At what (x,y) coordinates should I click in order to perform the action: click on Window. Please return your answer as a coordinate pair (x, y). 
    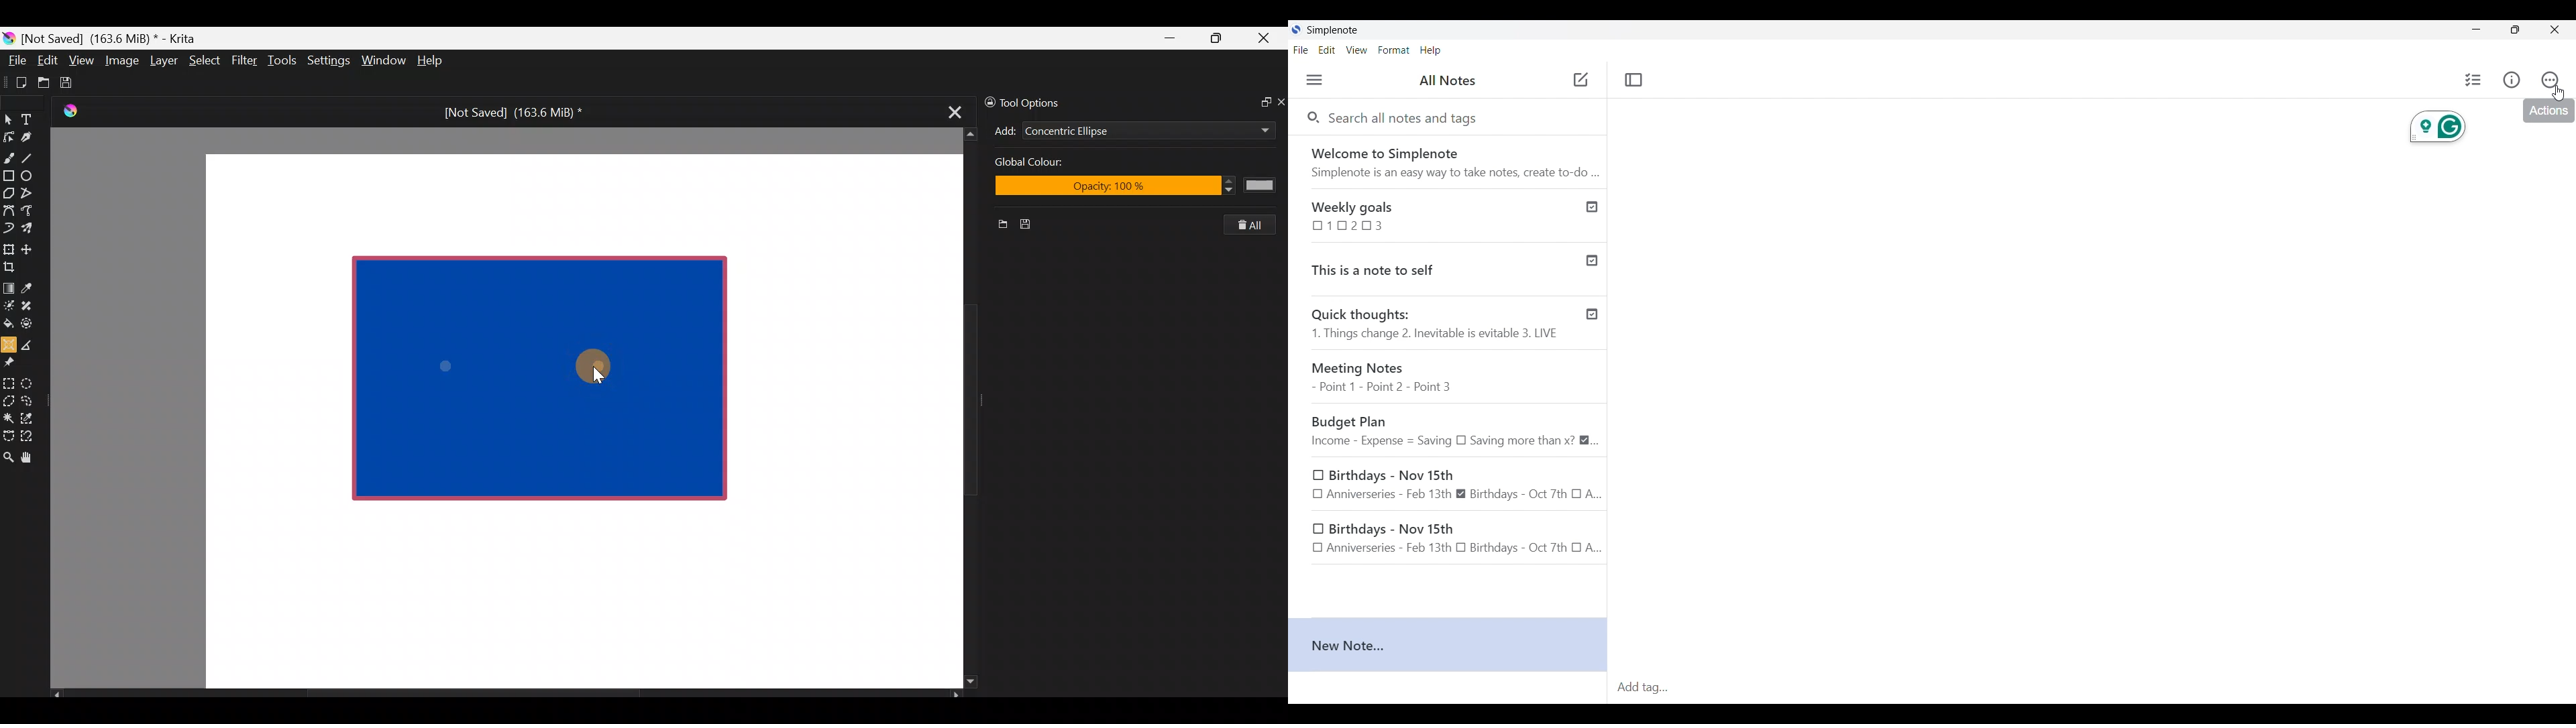
    Looking at the image, I should click on (383, 62).